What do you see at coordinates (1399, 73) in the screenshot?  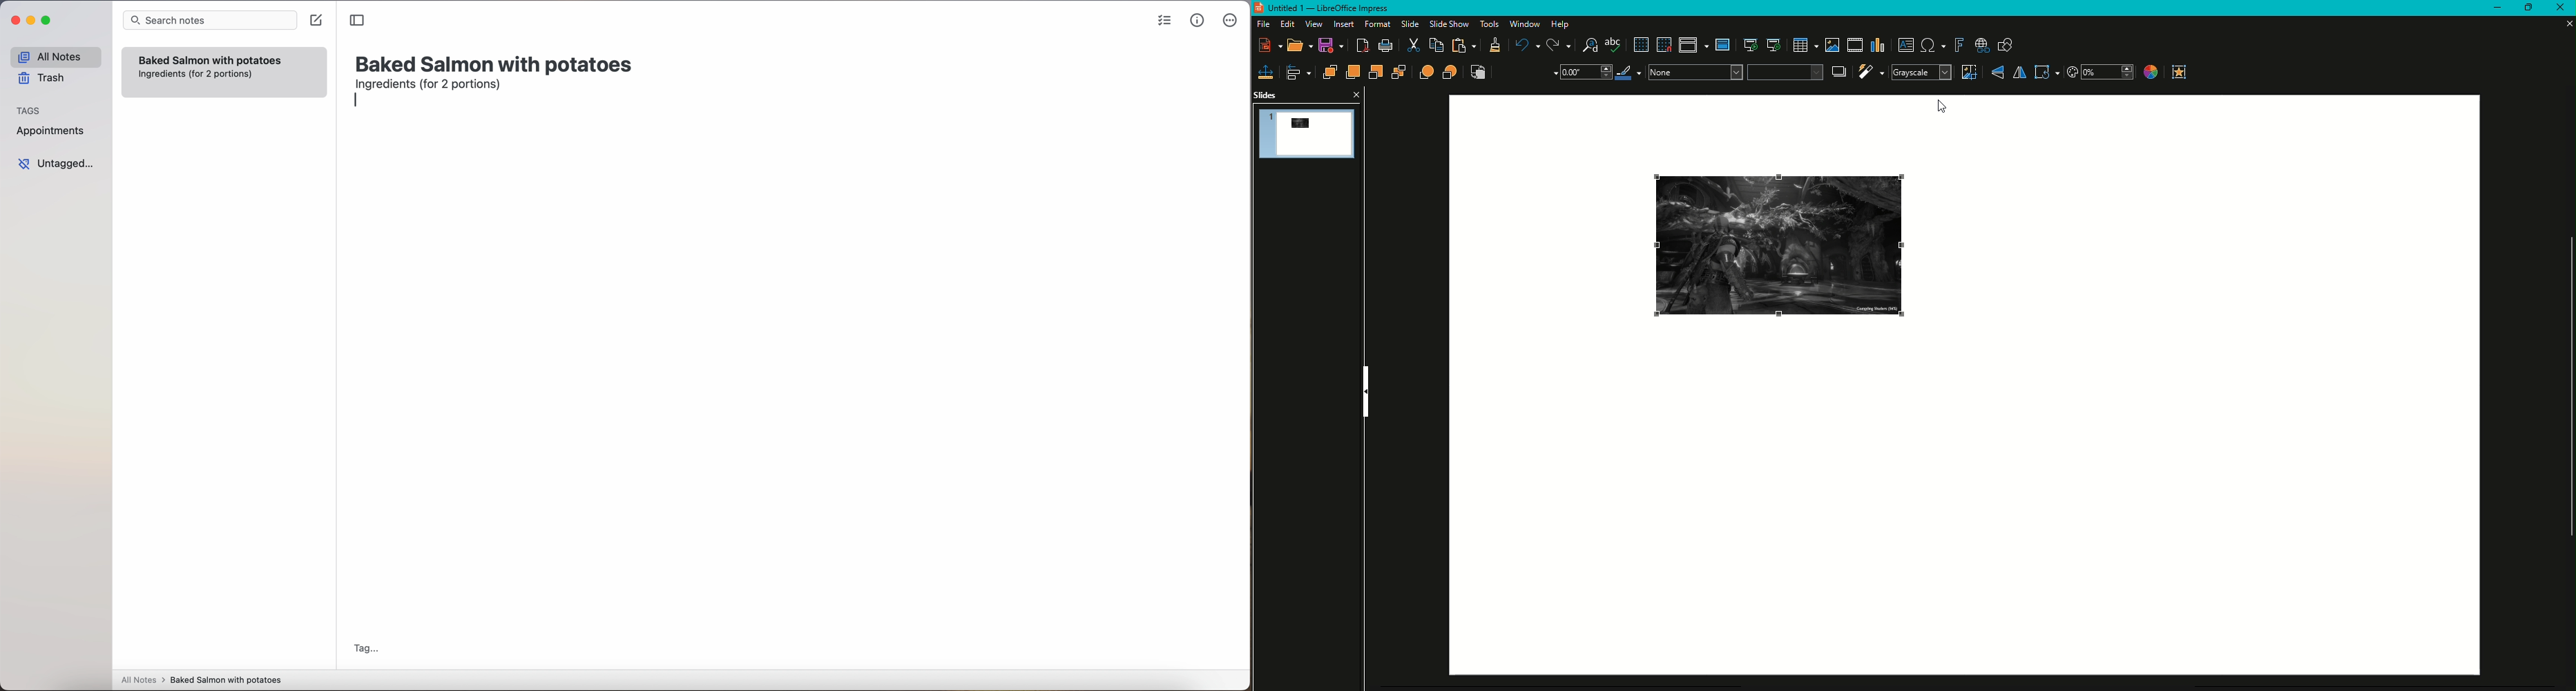 I see `Back` at bounding box center [1399, 73].